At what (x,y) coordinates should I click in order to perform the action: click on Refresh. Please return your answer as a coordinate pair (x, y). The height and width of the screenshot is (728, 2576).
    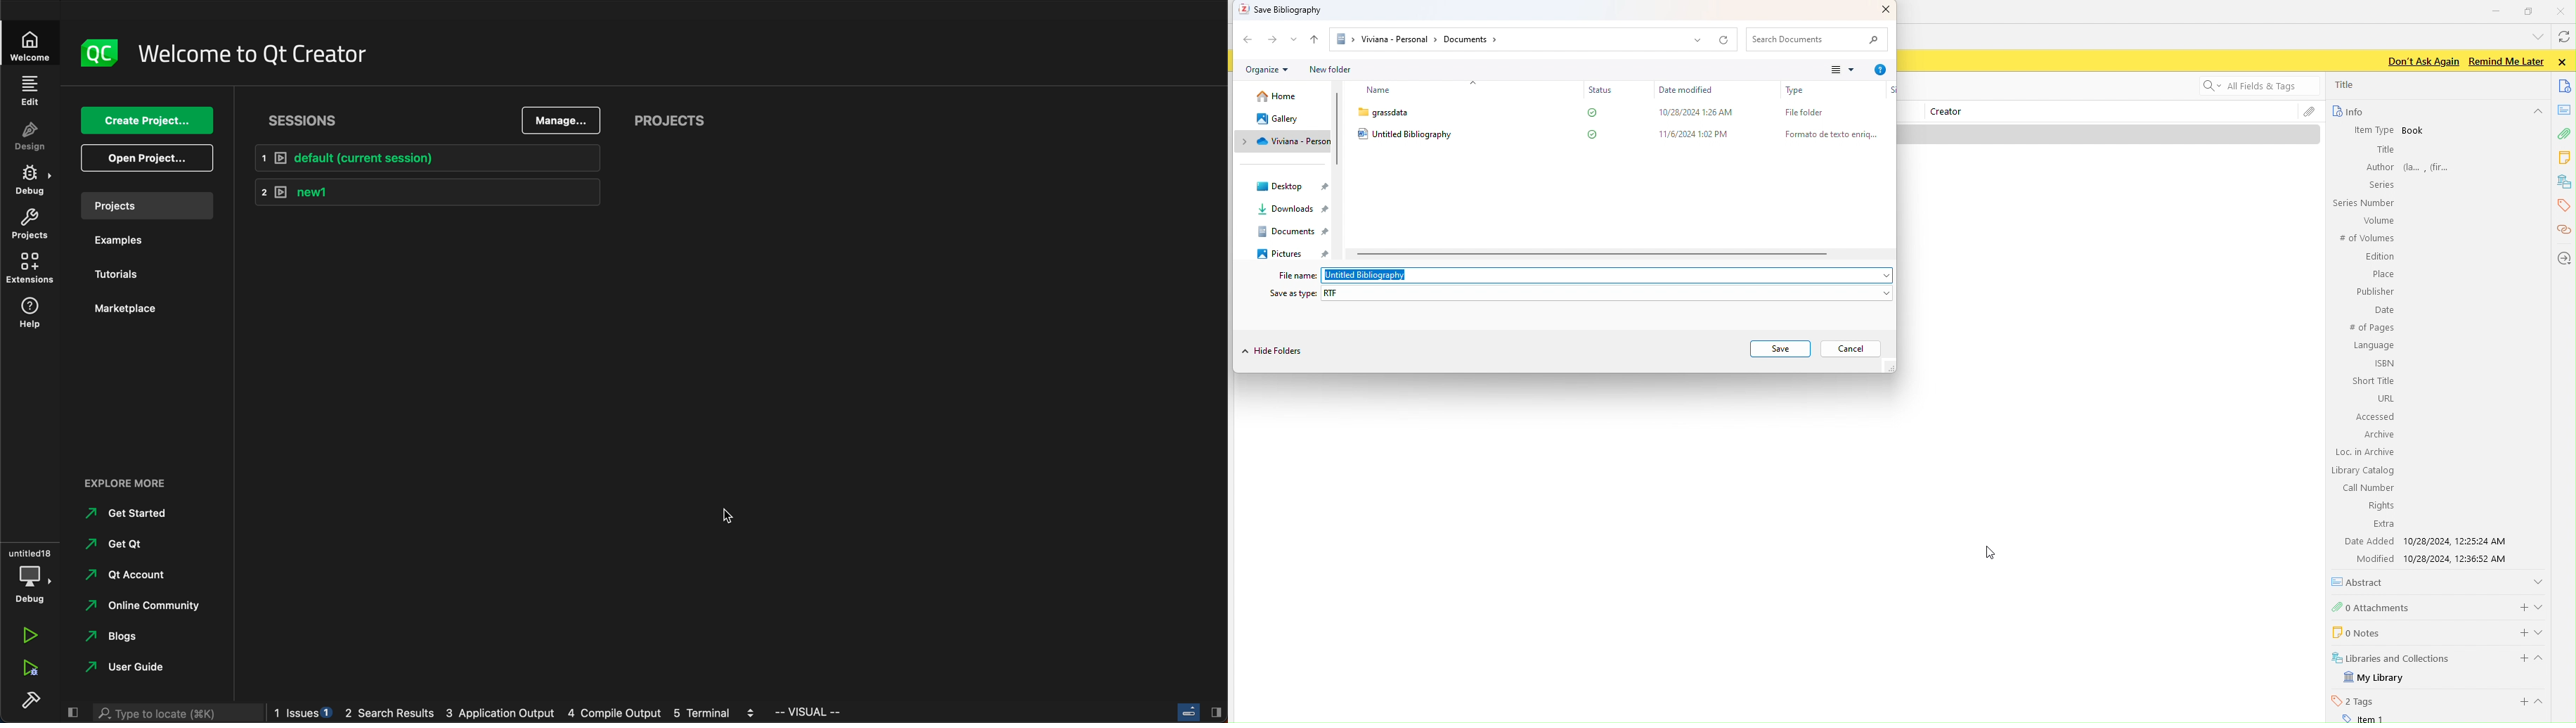
    Looking at the image, I should click on (1726, 39).